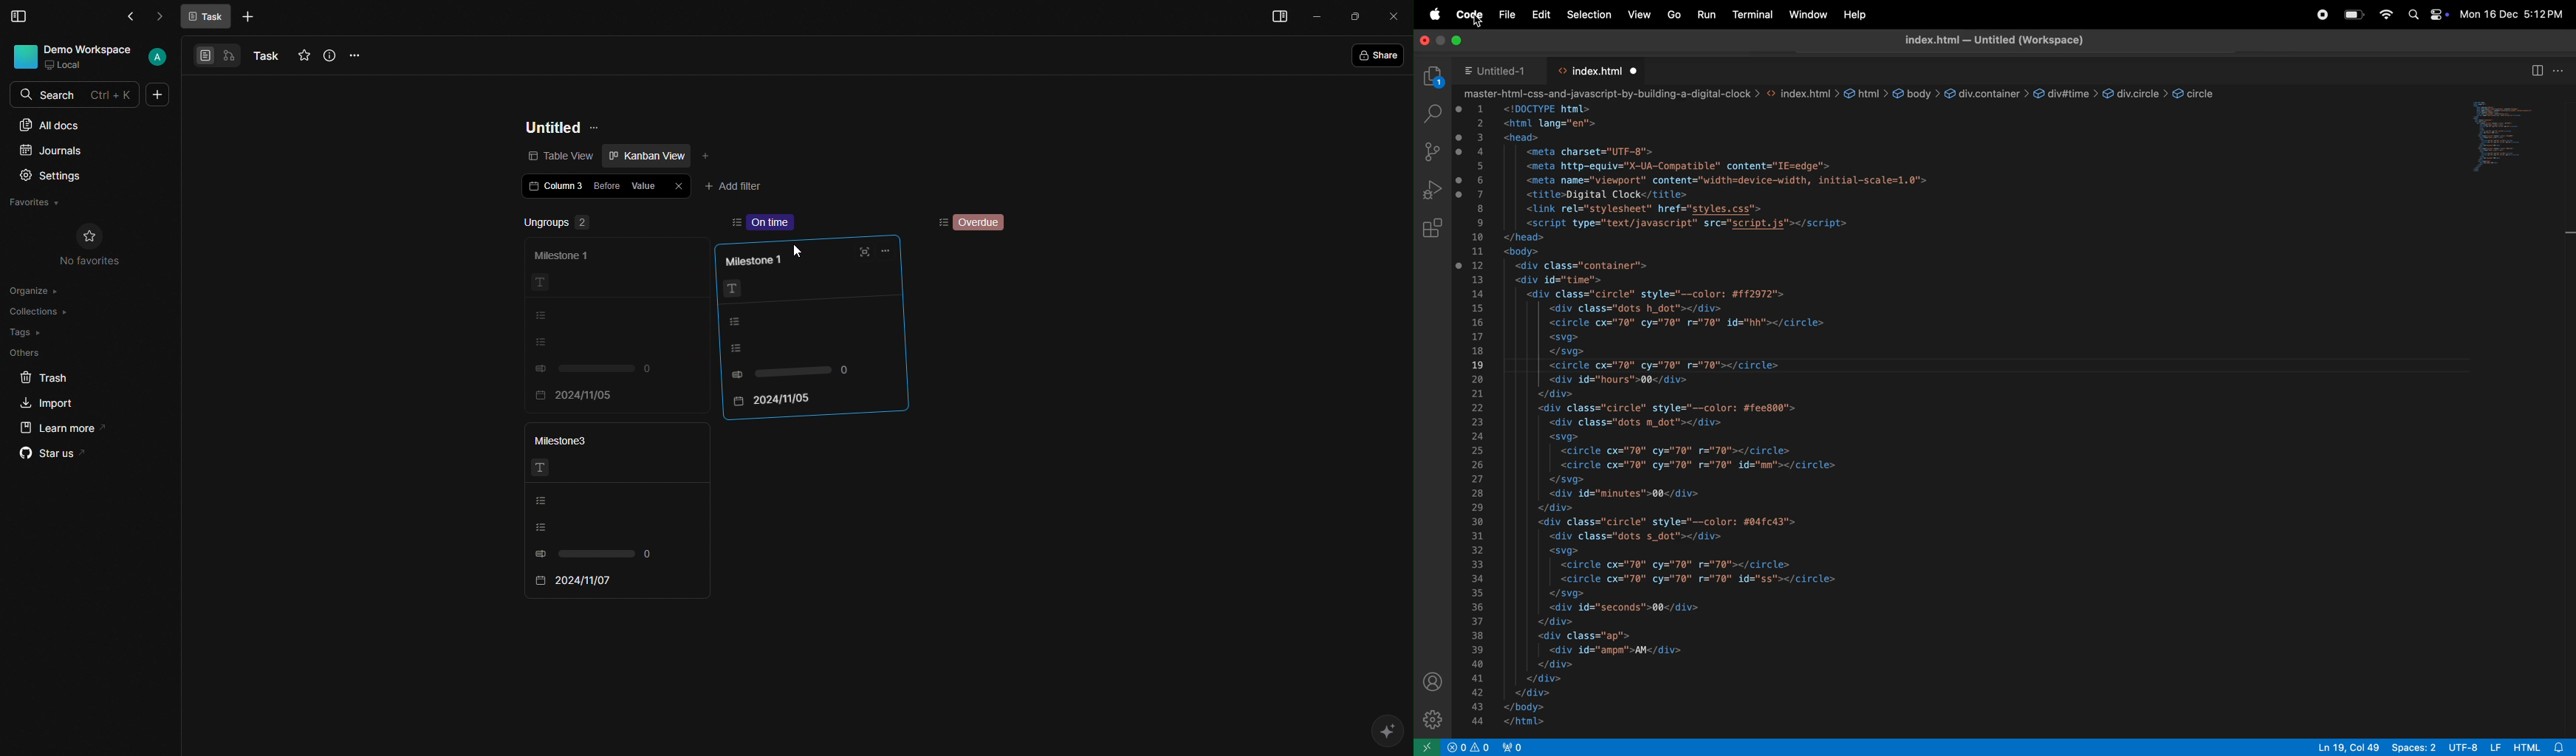  Describe the element at coordinates (2003, 40) in the screenshot. I see `index title- untitled workspace` at that location.